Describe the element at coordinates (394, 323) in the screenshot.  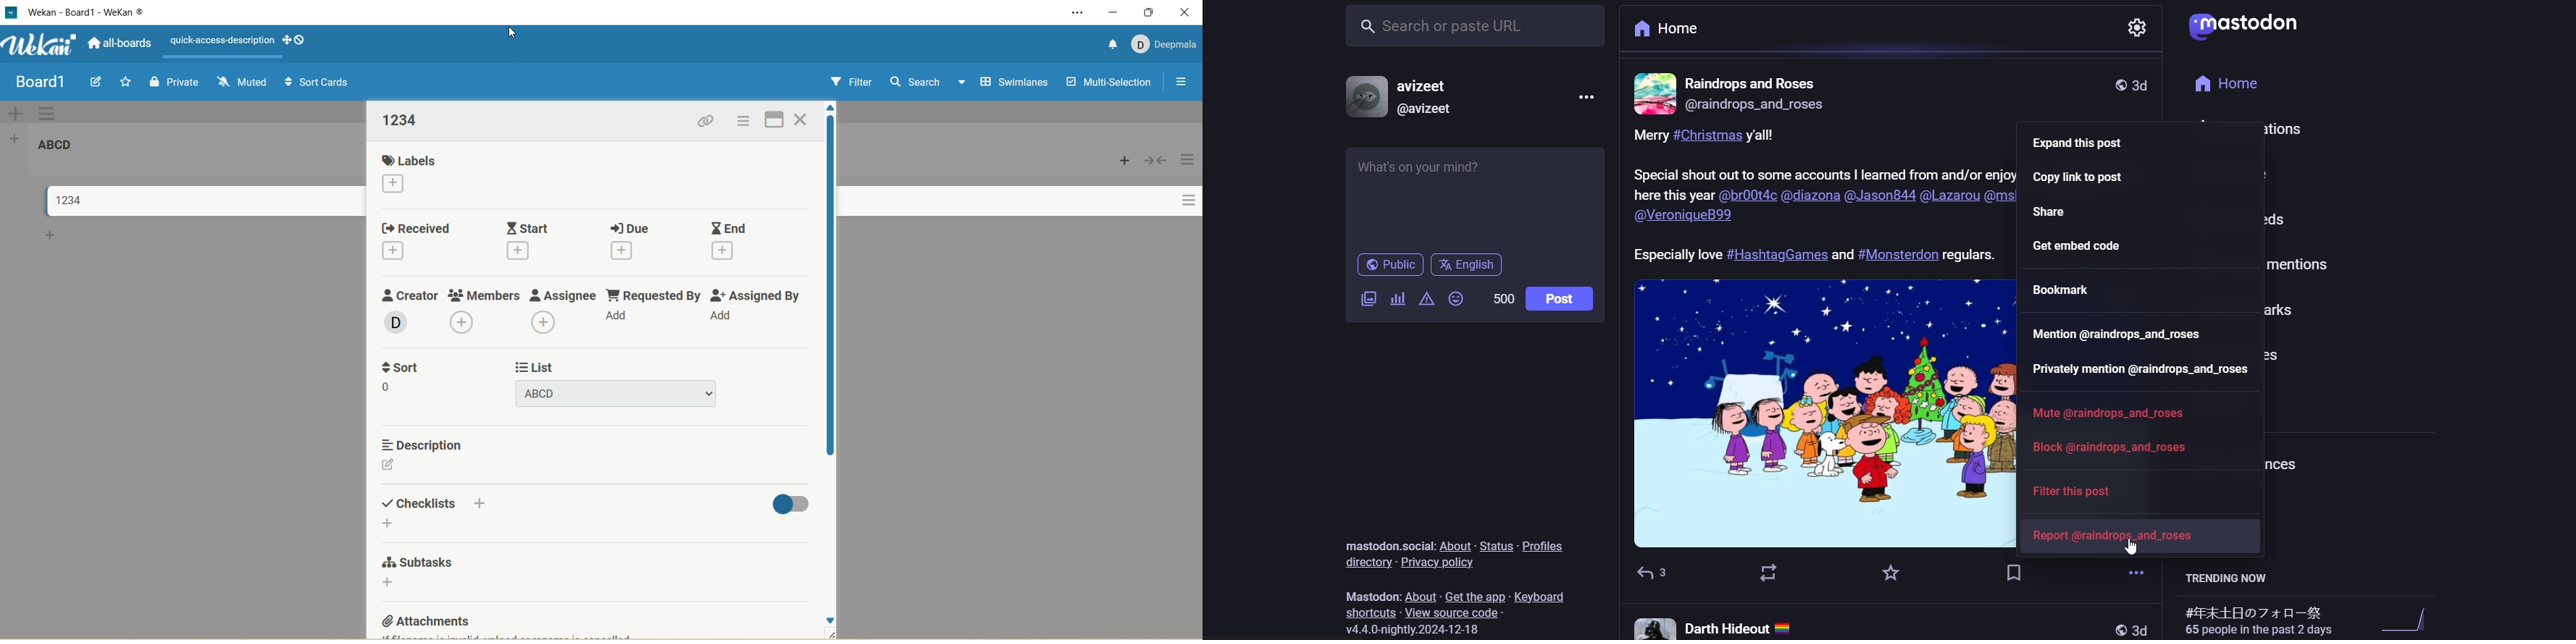
I see `member` at that location.